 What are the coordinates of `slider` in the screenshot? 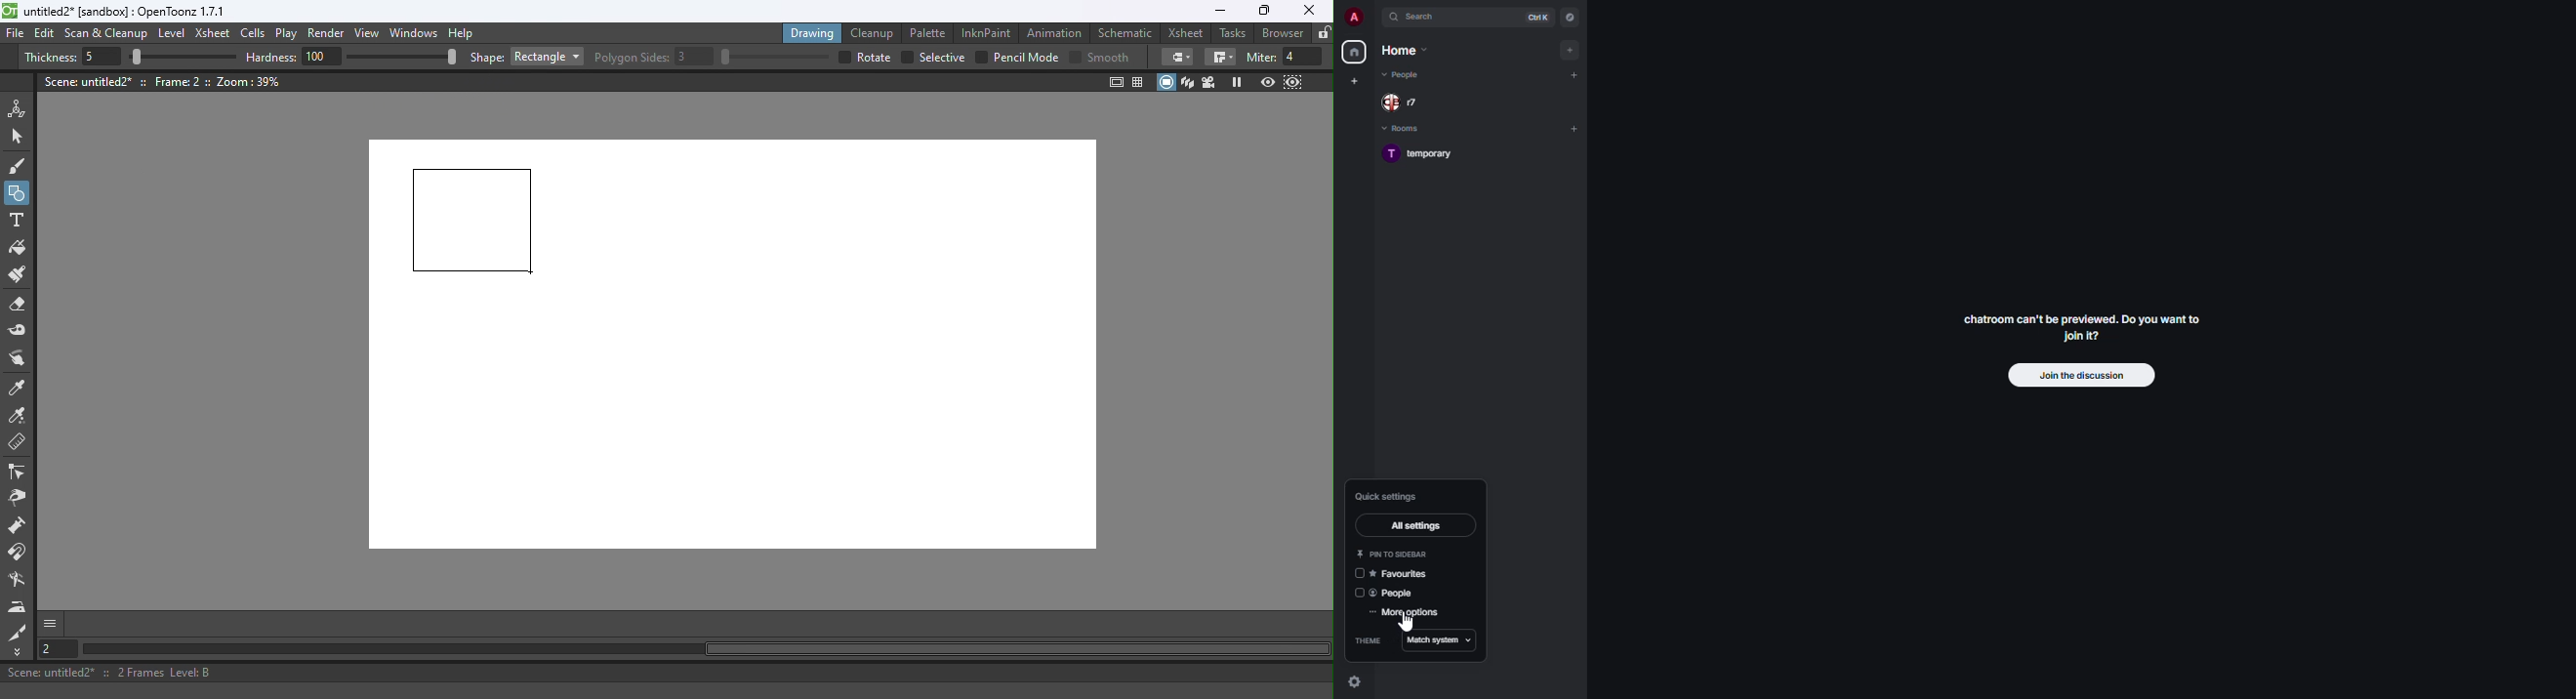 It's located at (774, 57).